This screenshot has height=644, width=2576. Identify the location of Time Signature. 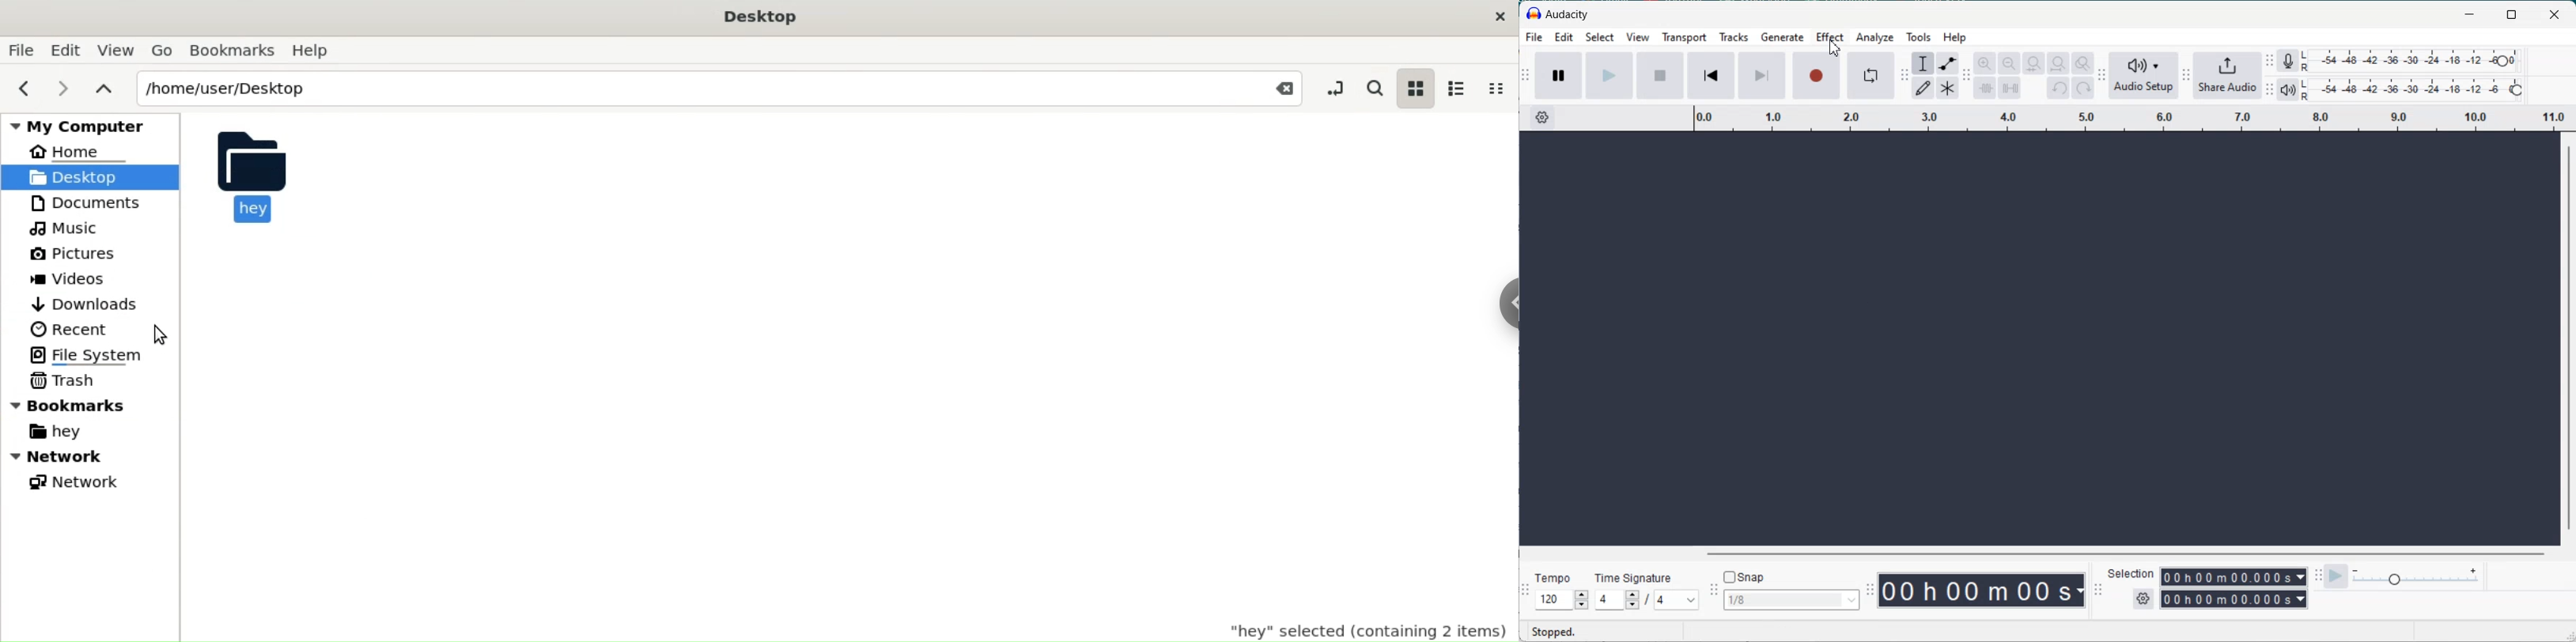
(1633, 575).